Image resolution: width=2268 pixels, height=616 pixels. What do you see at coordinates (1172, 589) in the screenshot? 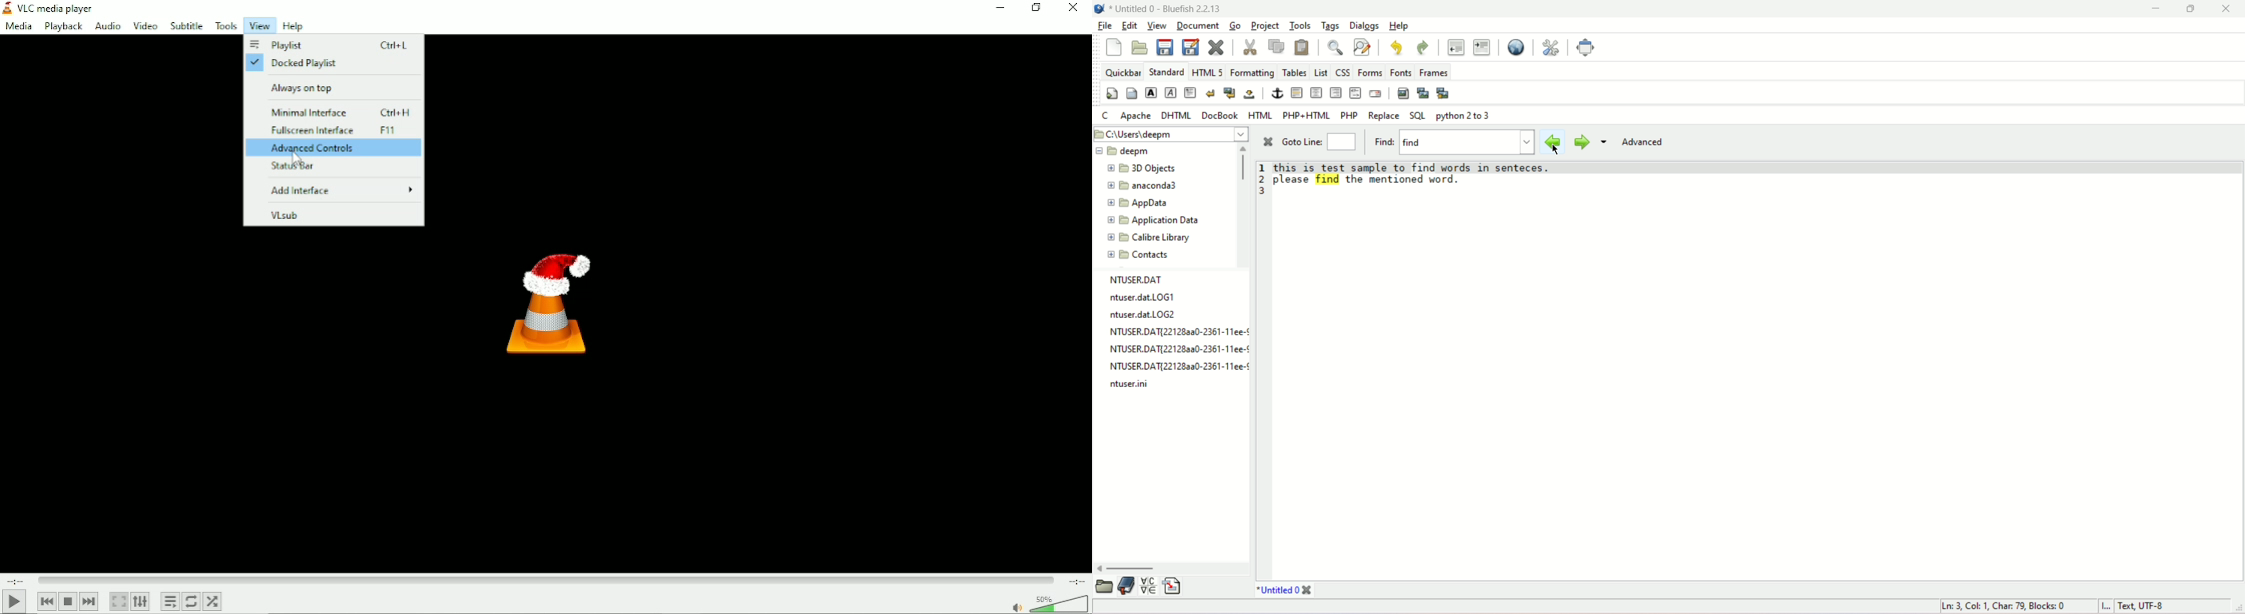
I see `insert file` at bounding box center [1172, 589].